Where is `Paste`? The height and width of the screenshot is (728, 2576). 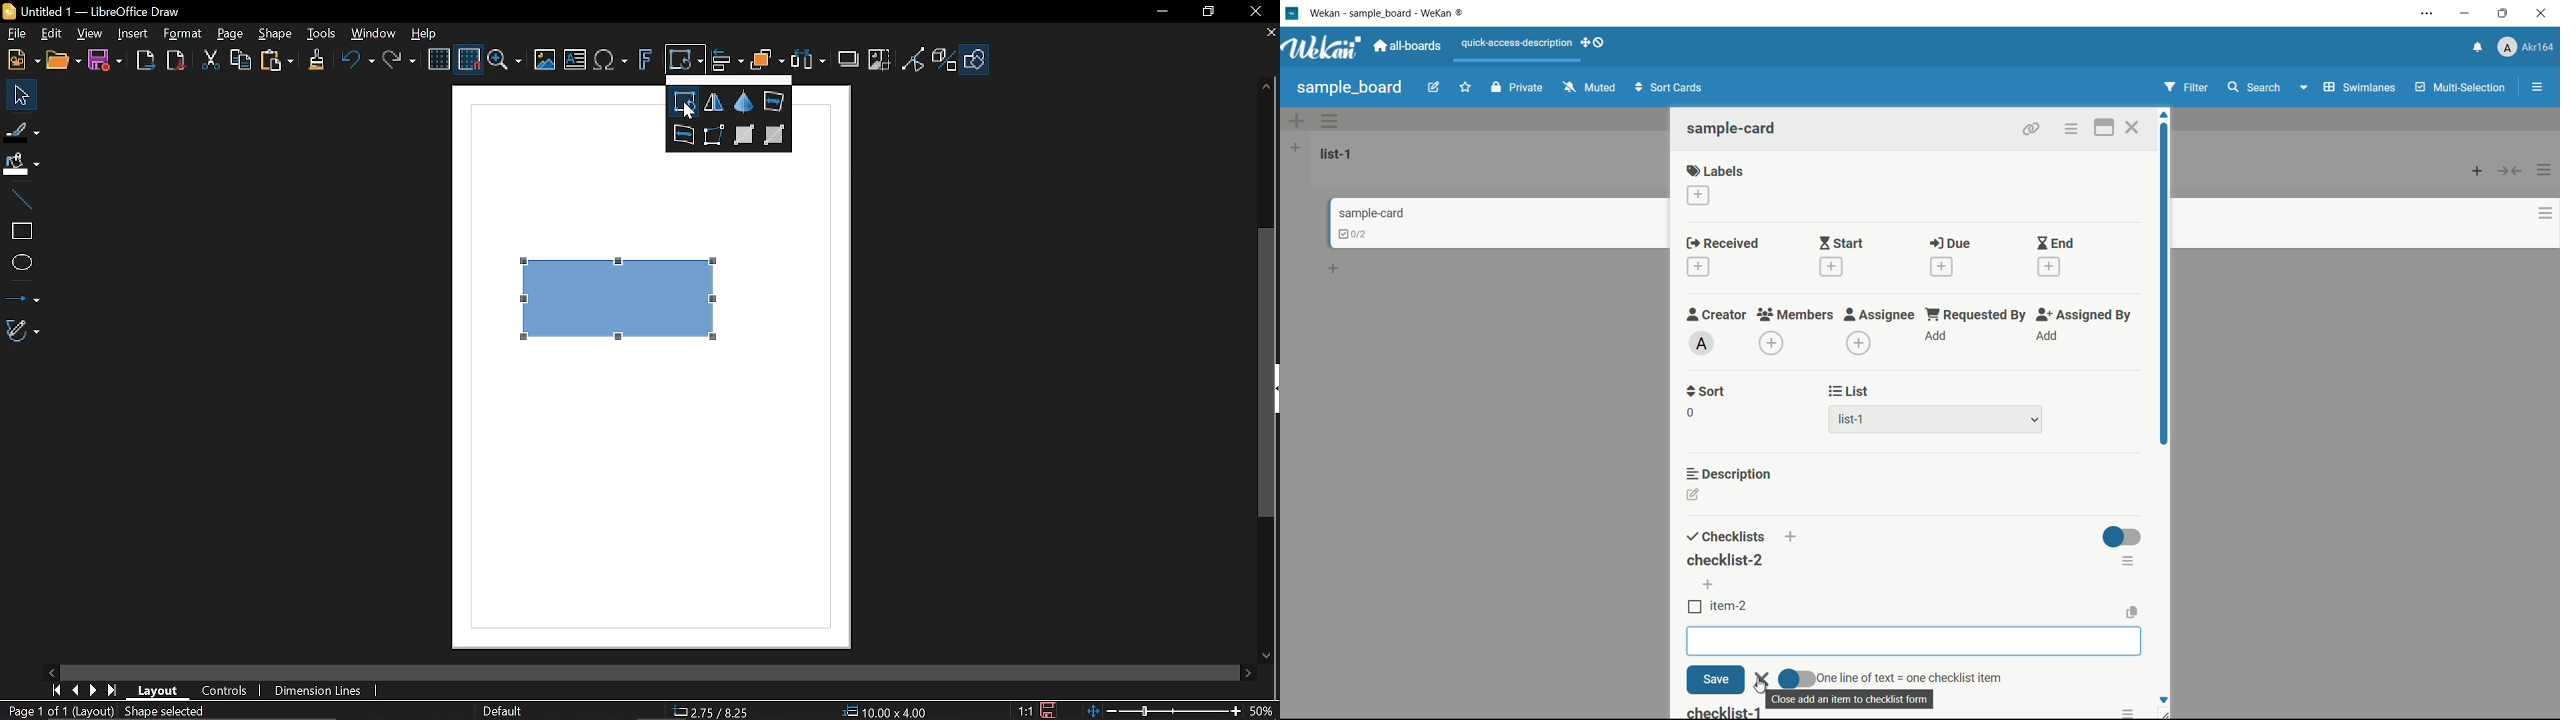
Paste is located at coordinates (275, 62).